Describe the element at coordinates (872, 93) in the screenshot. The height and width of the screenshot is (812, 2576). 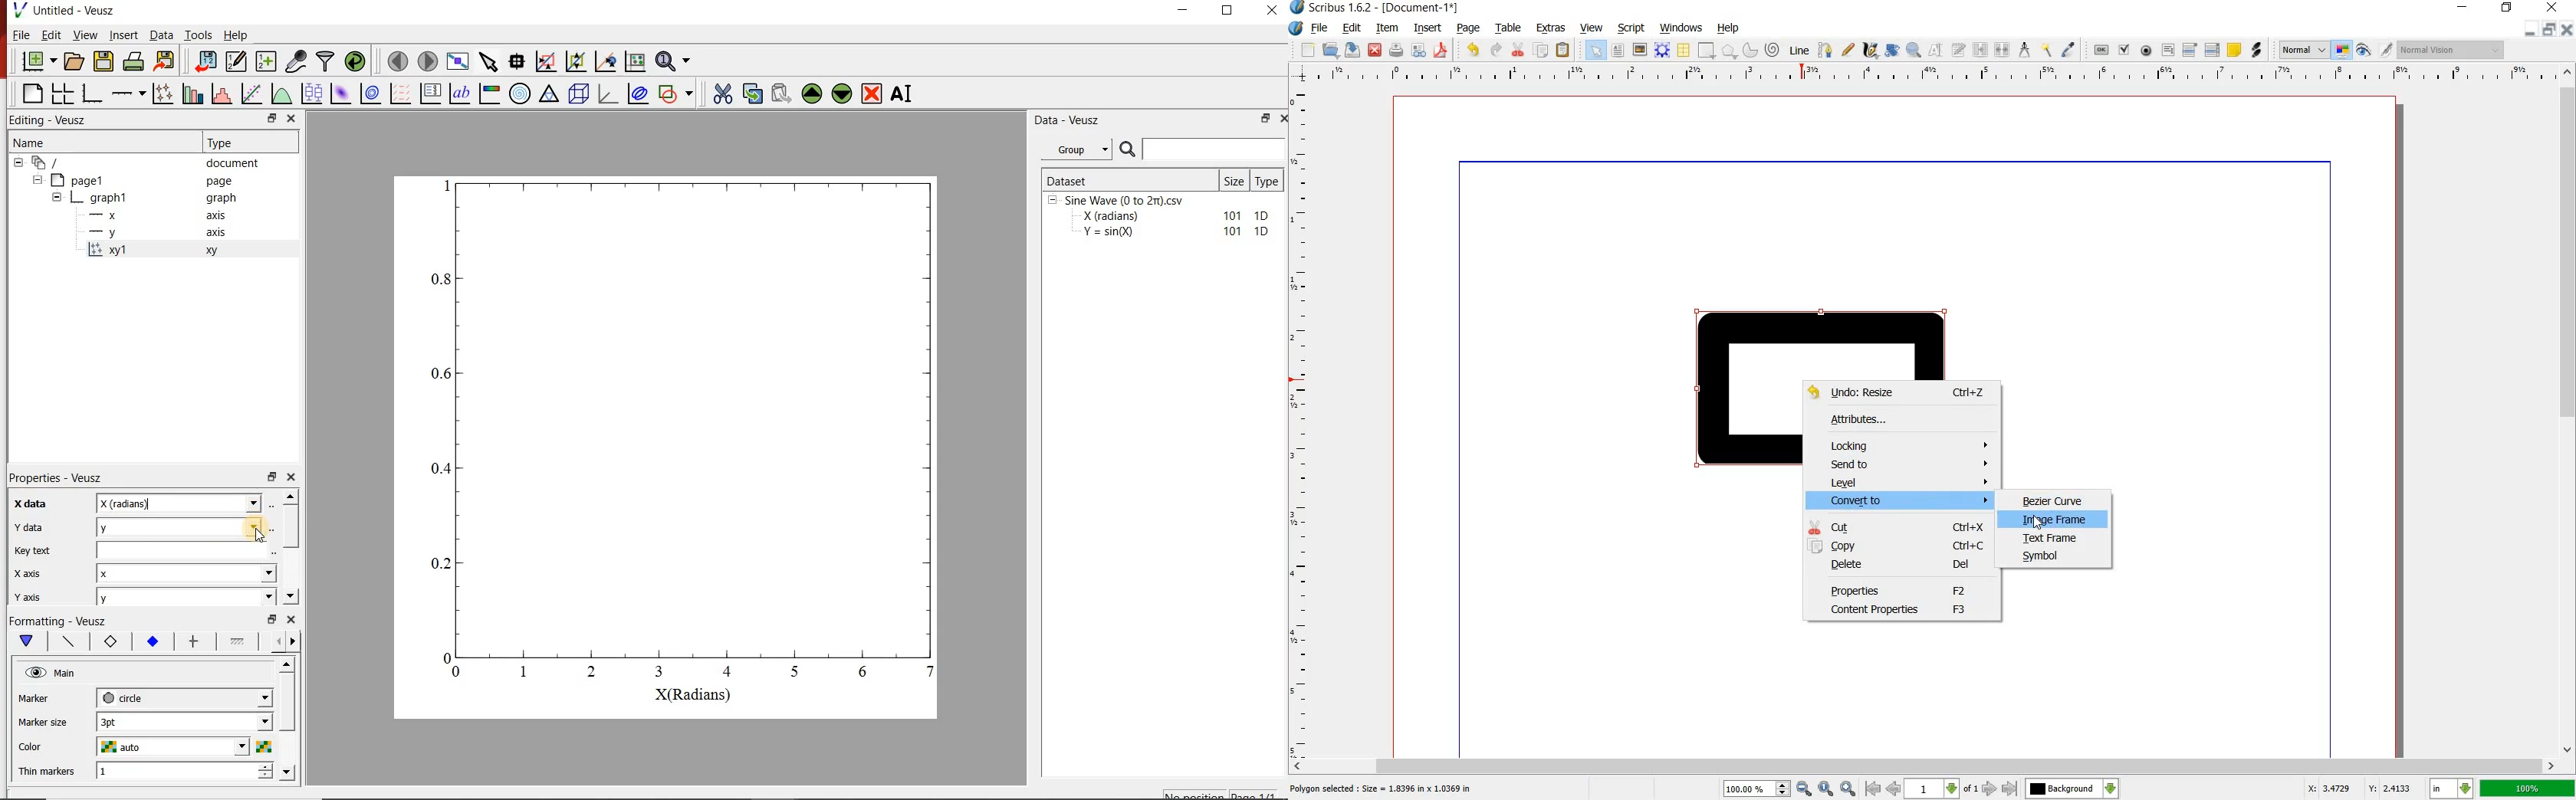
I see `remove` at that location.